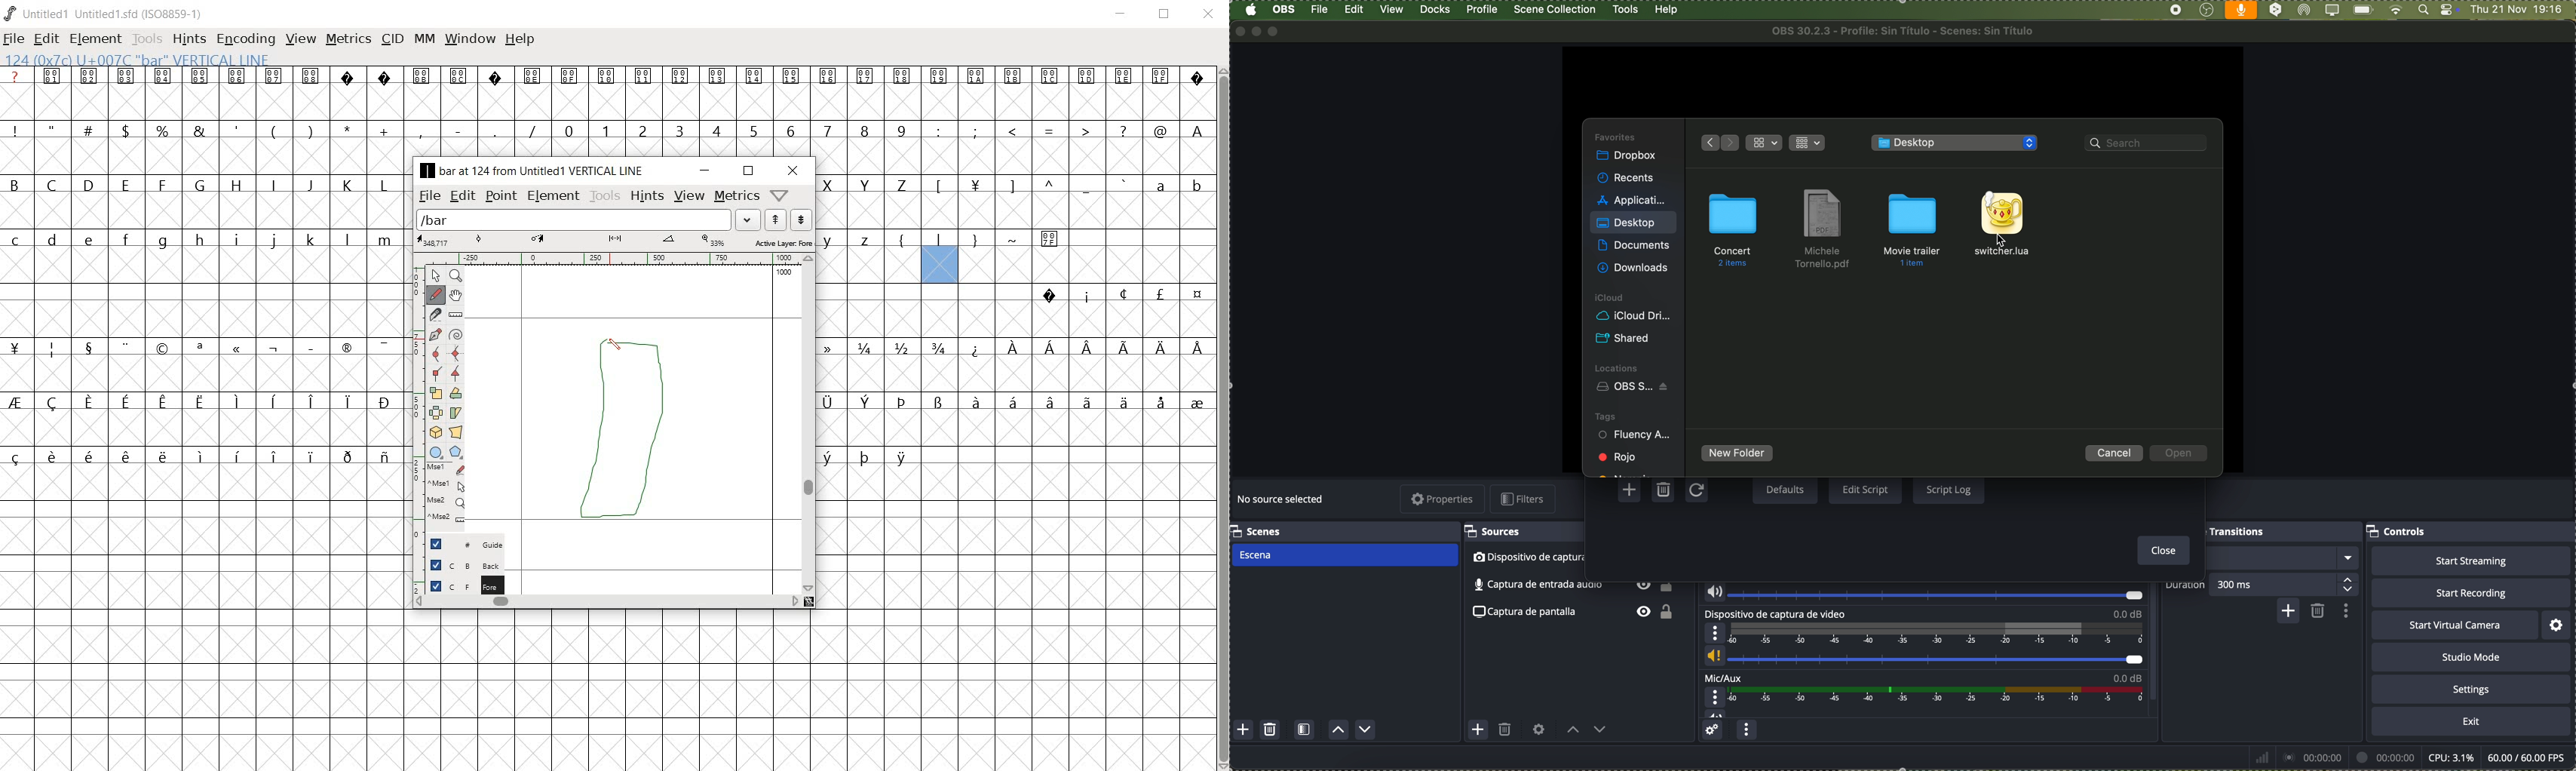 The image size is (2576, 784). Describe the element at coordinates (1525, 558) in the screenshot. I see `video capture device` at that location.